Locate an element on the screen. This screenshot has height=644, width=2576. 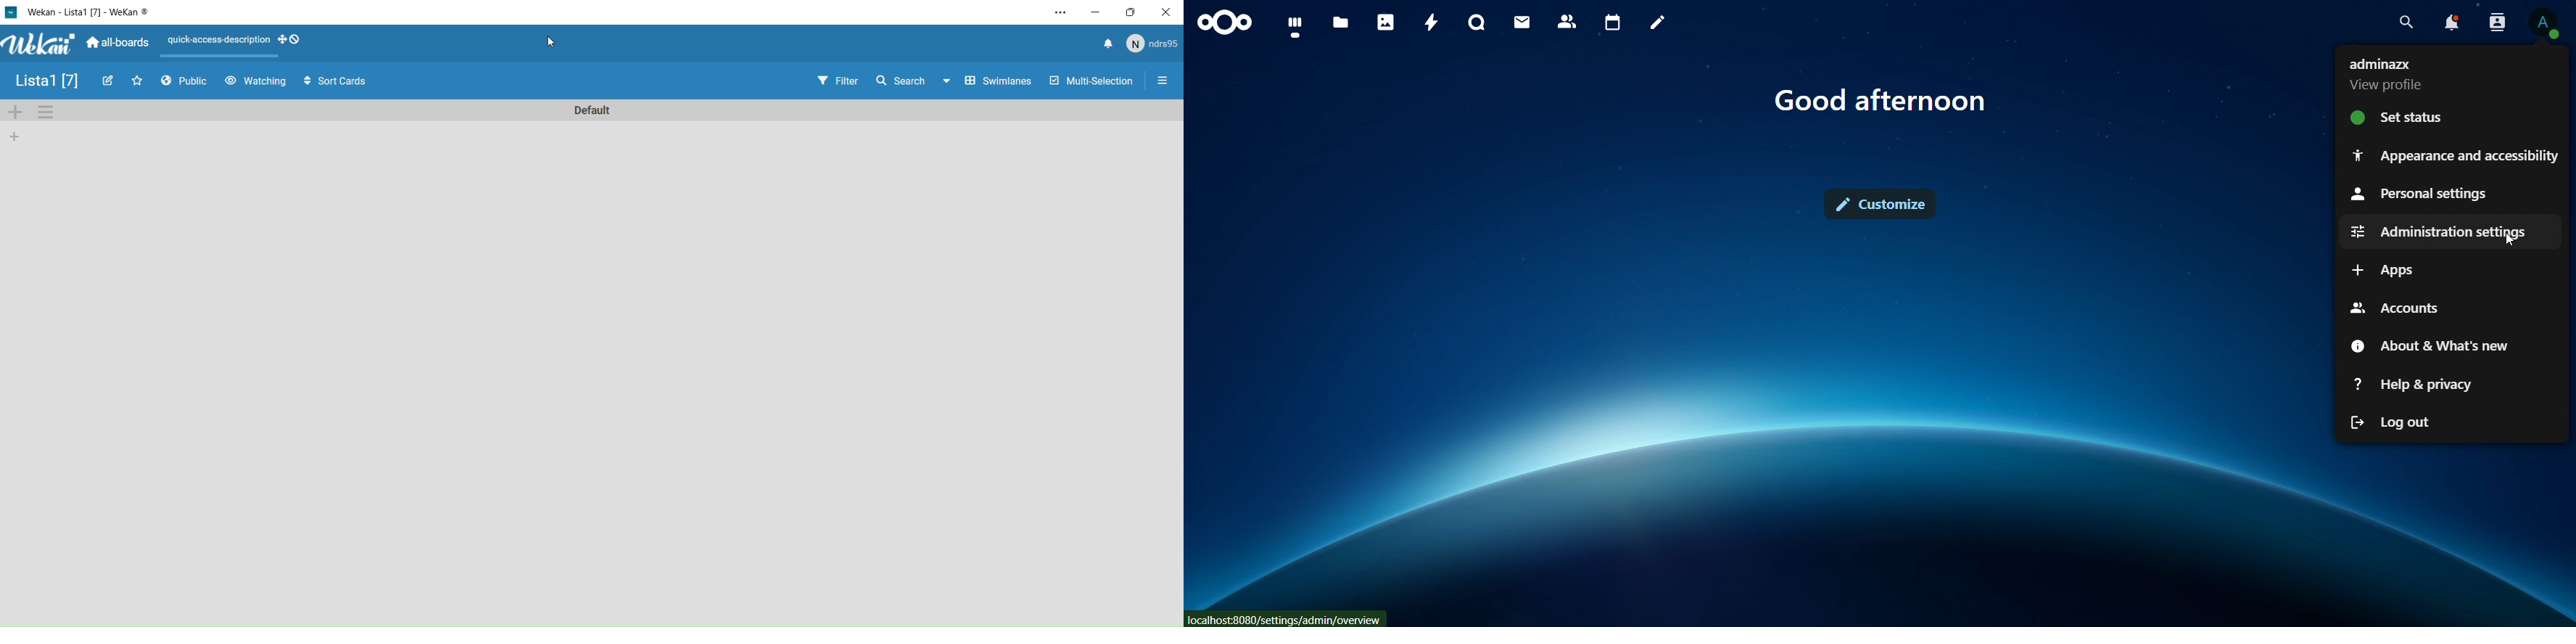
Layout actions is located at coordinates (216, 41).